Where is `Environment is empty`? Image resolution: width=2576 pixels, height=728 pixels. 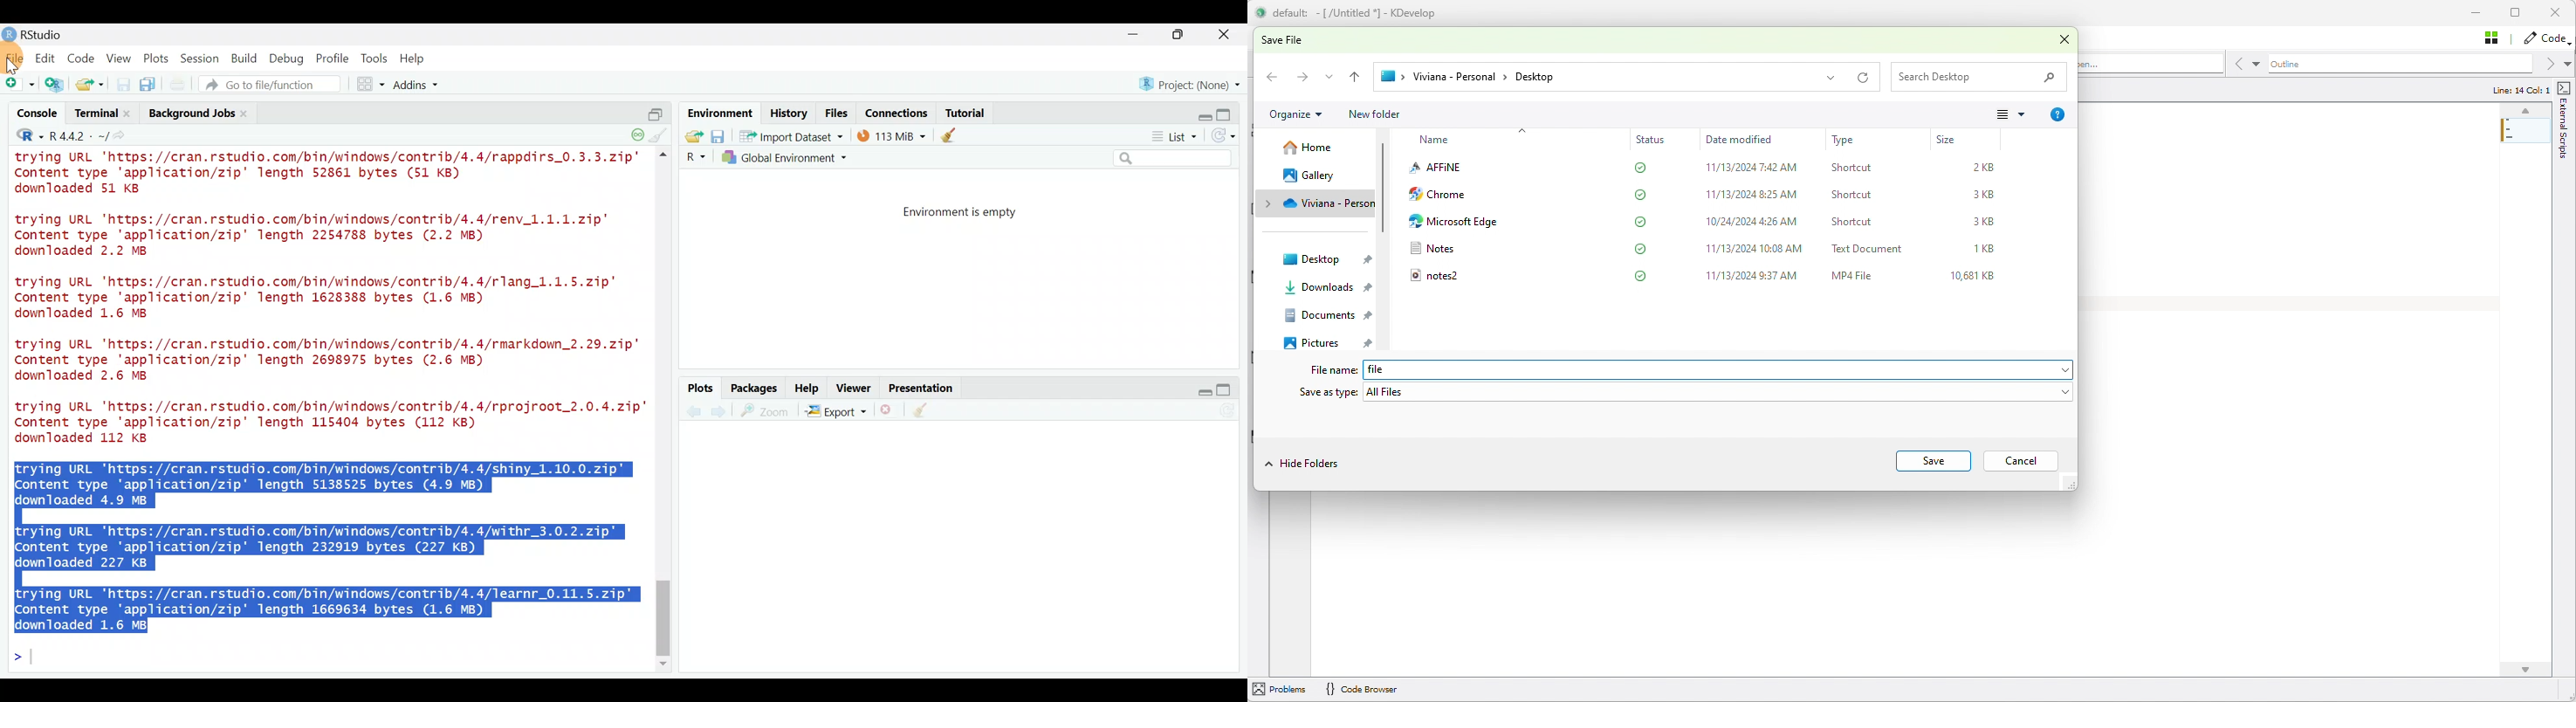 Environment is empty is located at coordinates (971, 213).